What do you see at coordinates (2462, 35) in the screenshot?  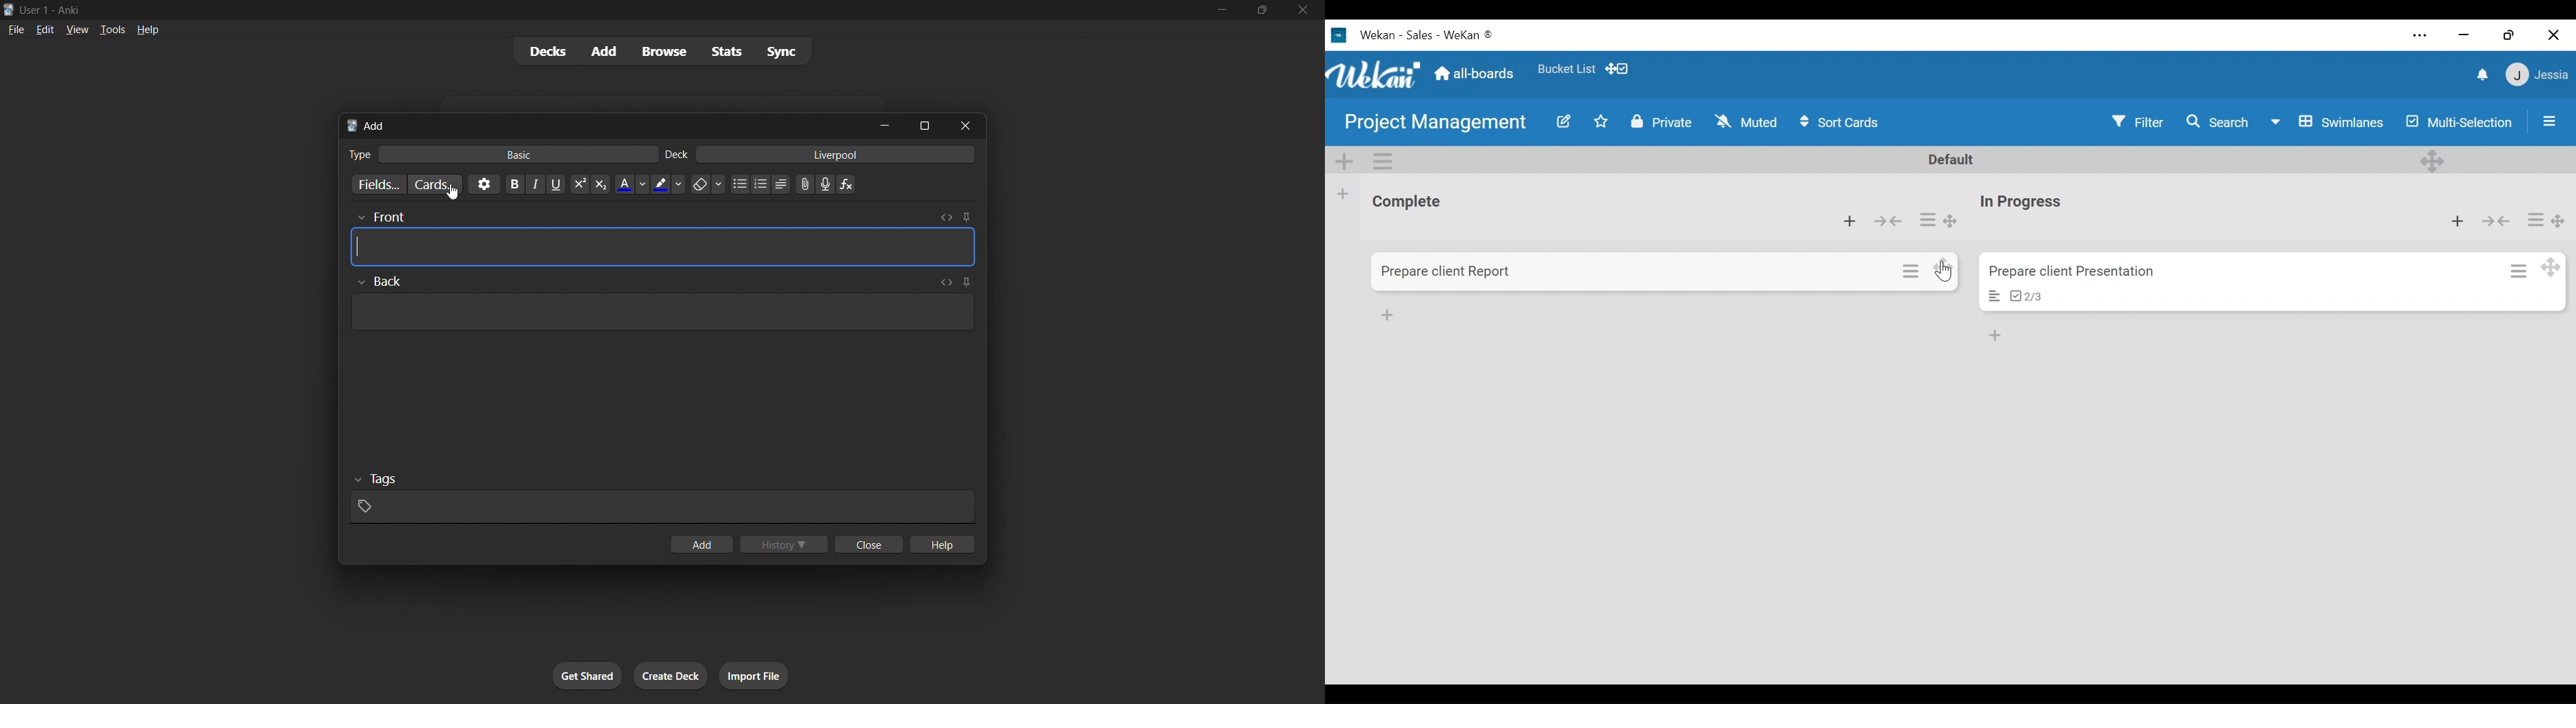 I see `minimize` at bounding box center [2462, 35].